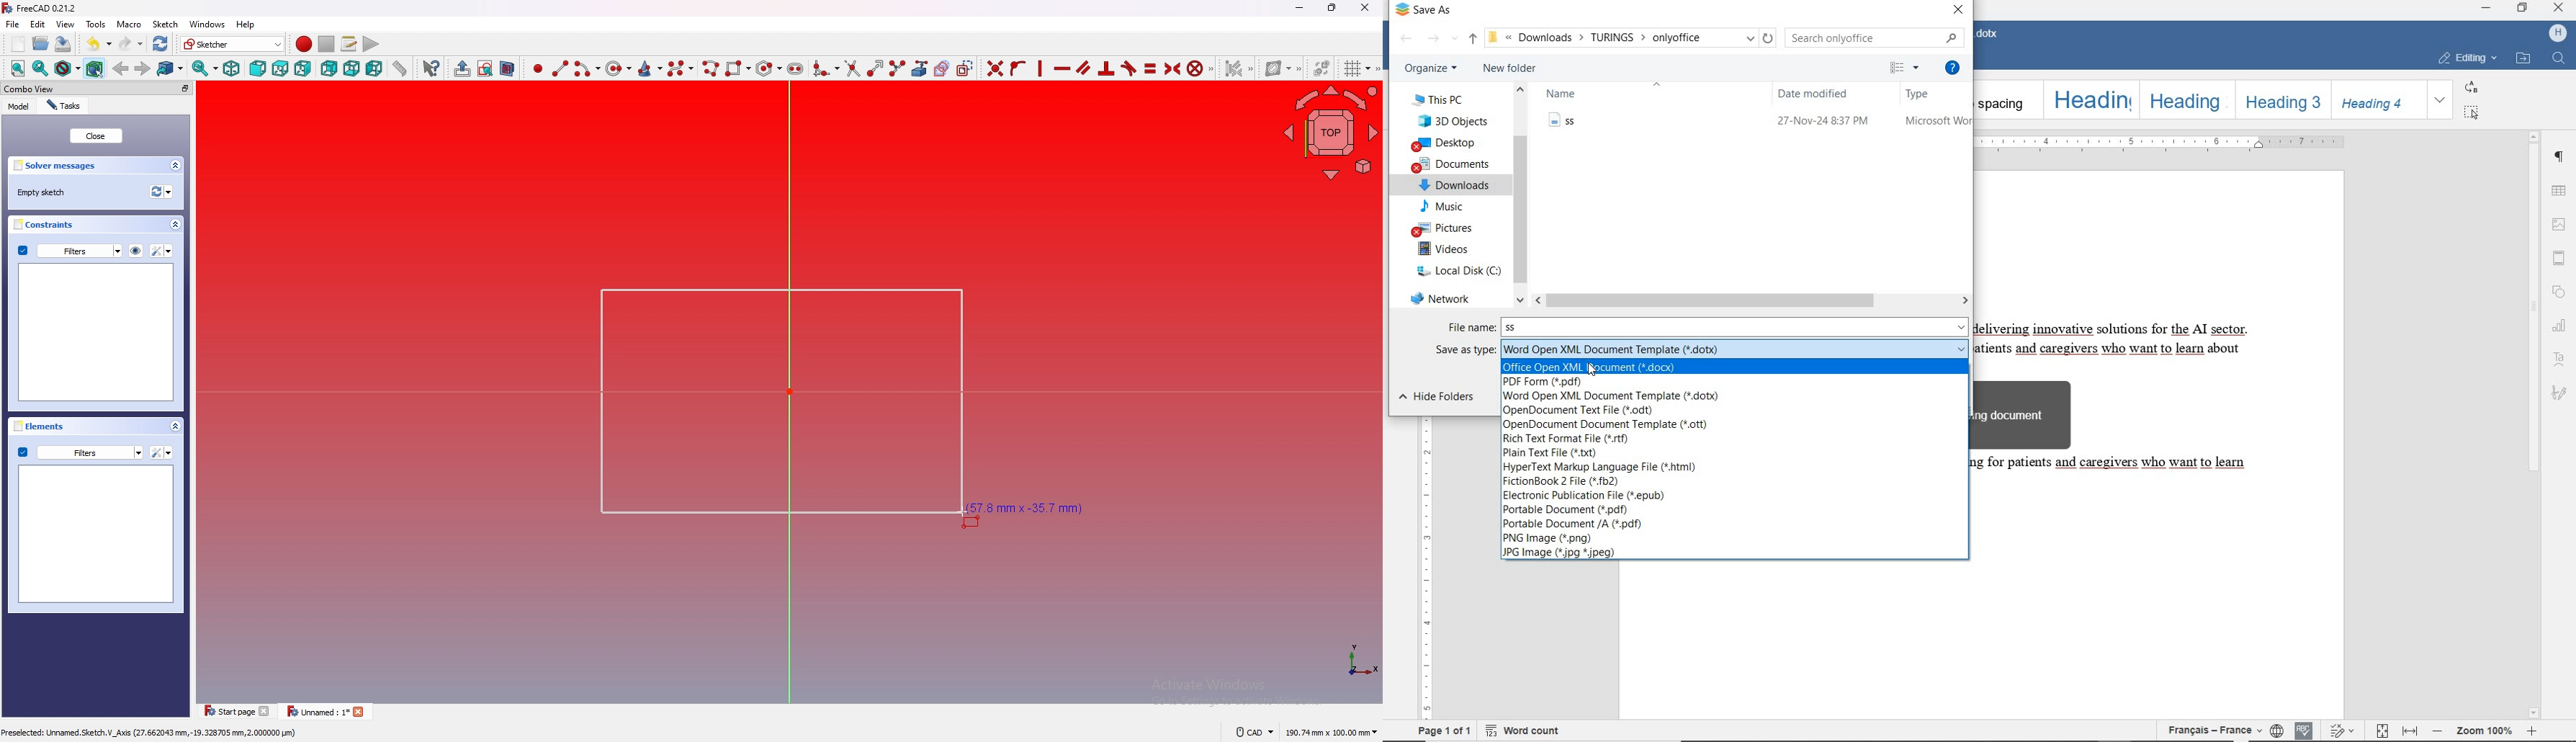 Image resolution: width=2576 pixels, height=756 pixels. I want to click on edit, so click(37, 24).